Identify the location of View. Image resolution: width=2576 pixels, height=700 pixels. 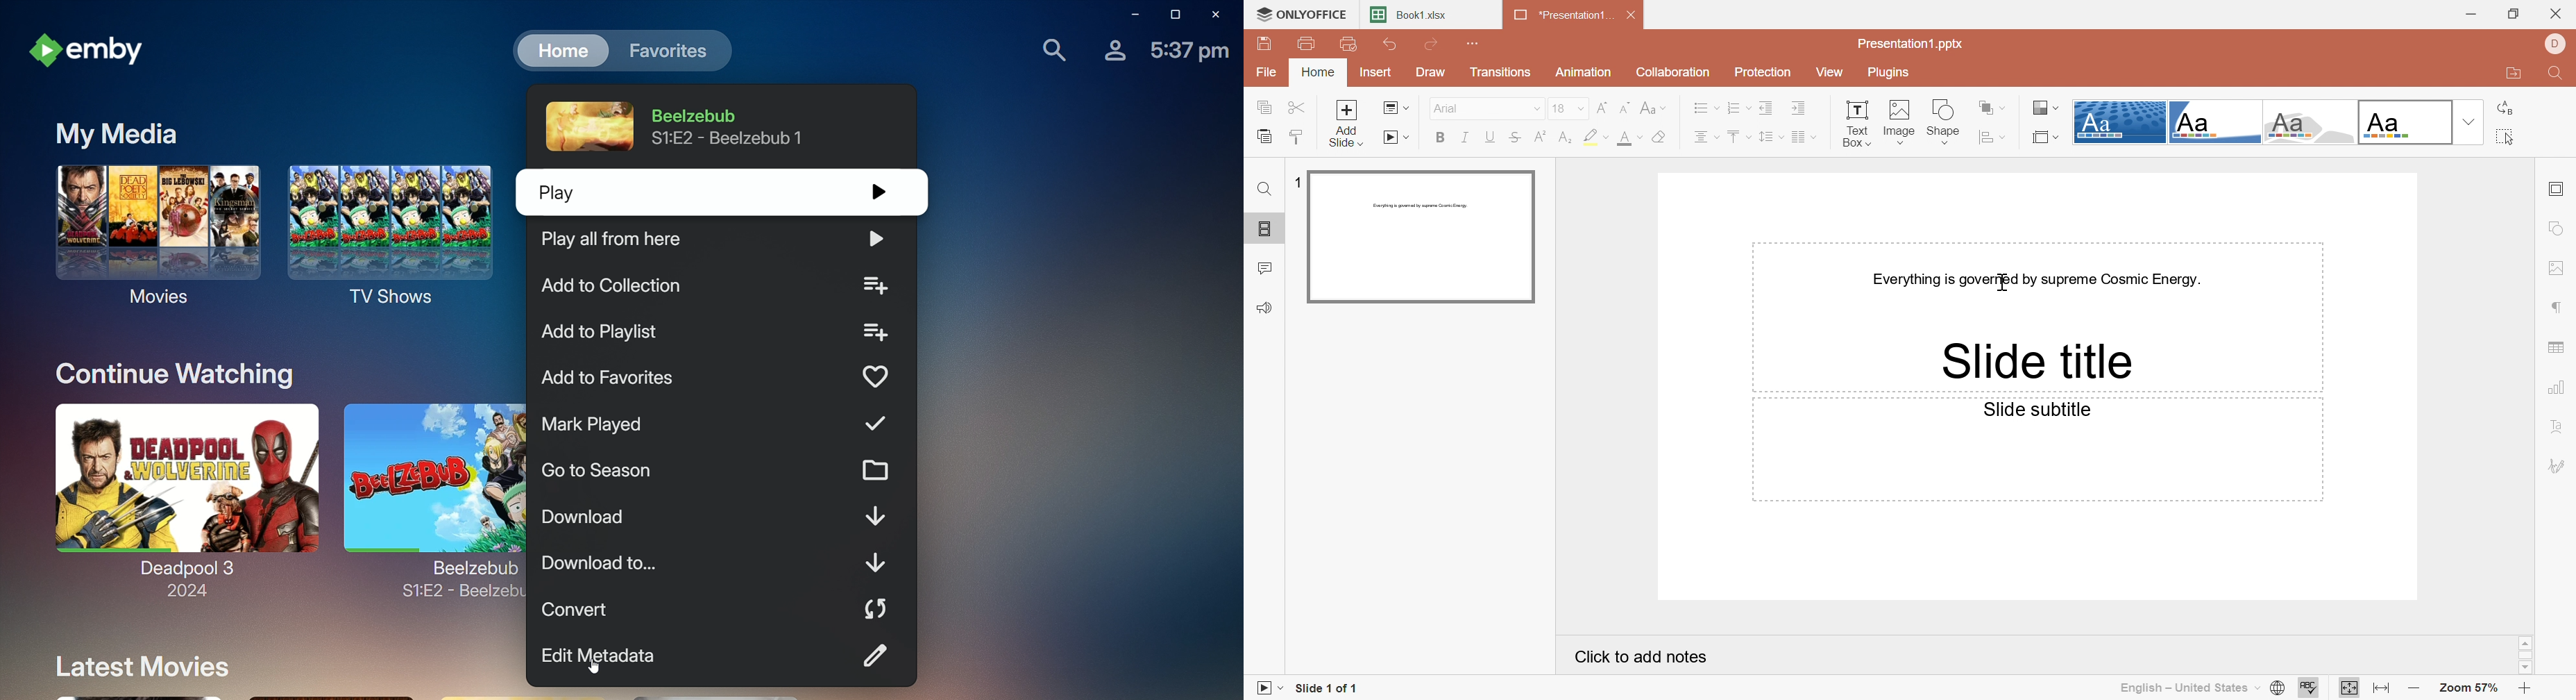
(1830, 72).